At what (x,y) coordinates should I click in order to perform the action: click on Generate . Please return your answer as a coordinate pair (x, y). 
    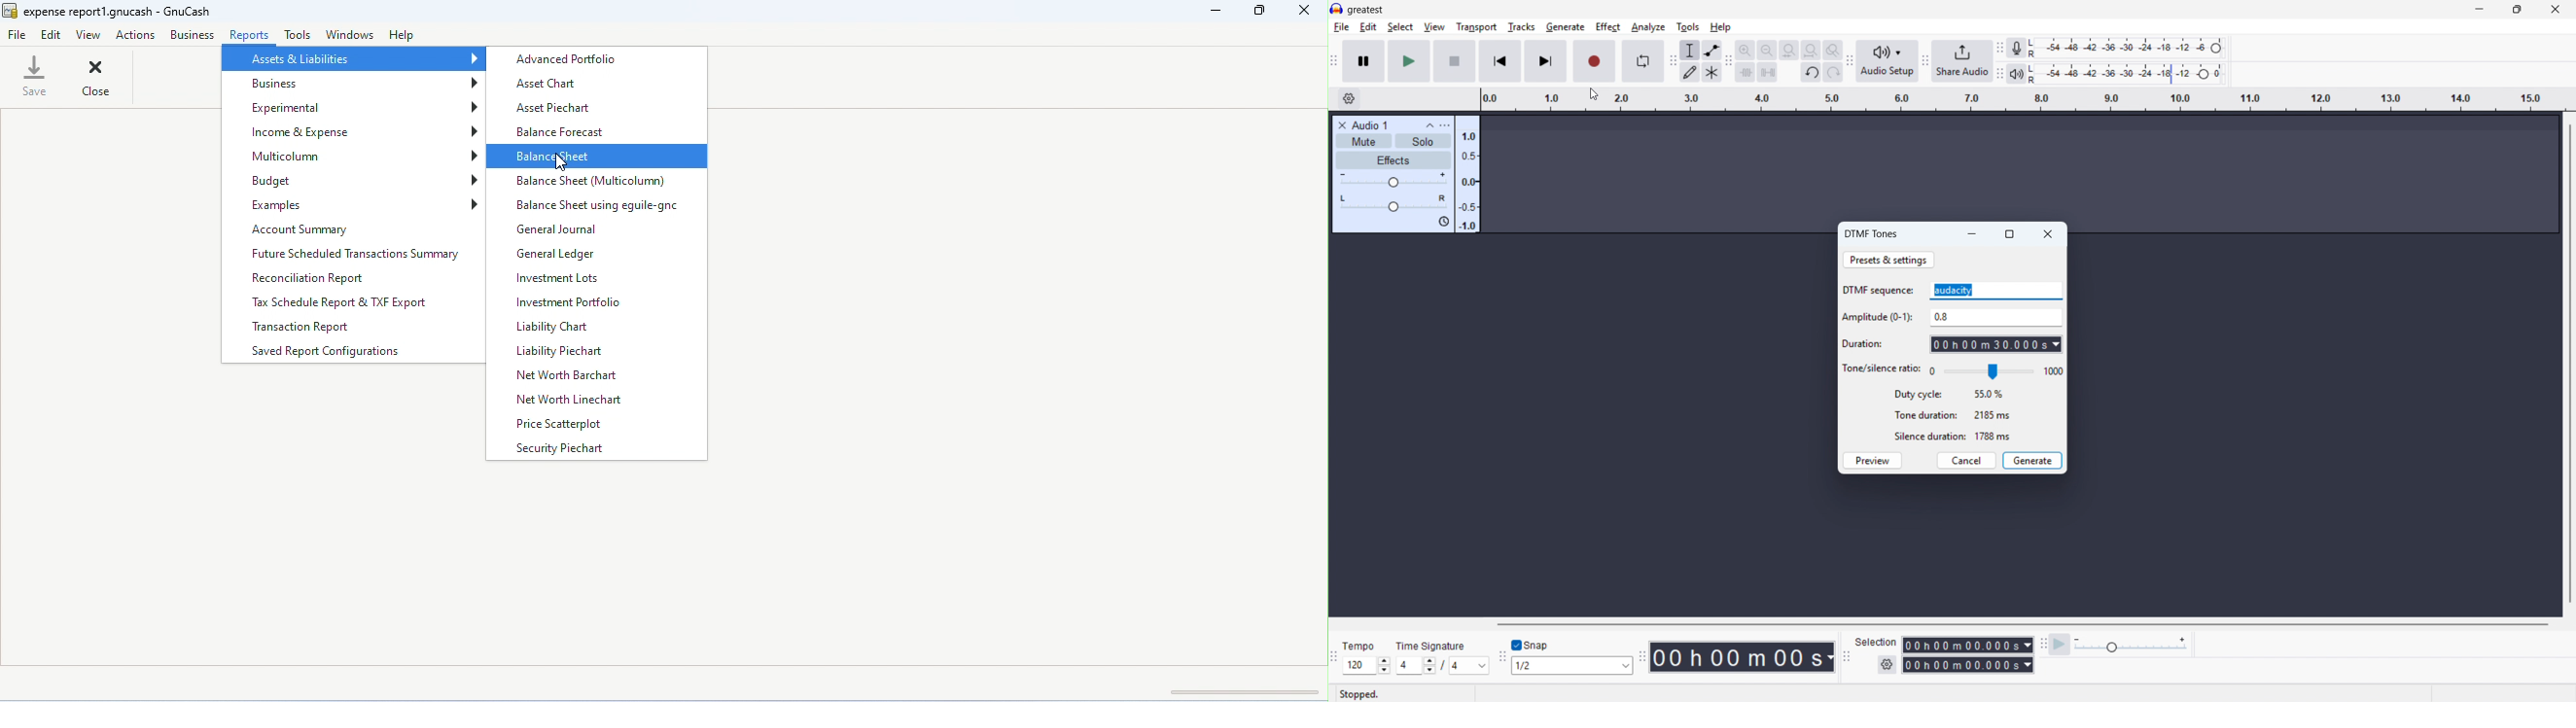
    Looking at the image, I should click on (2033, 460).